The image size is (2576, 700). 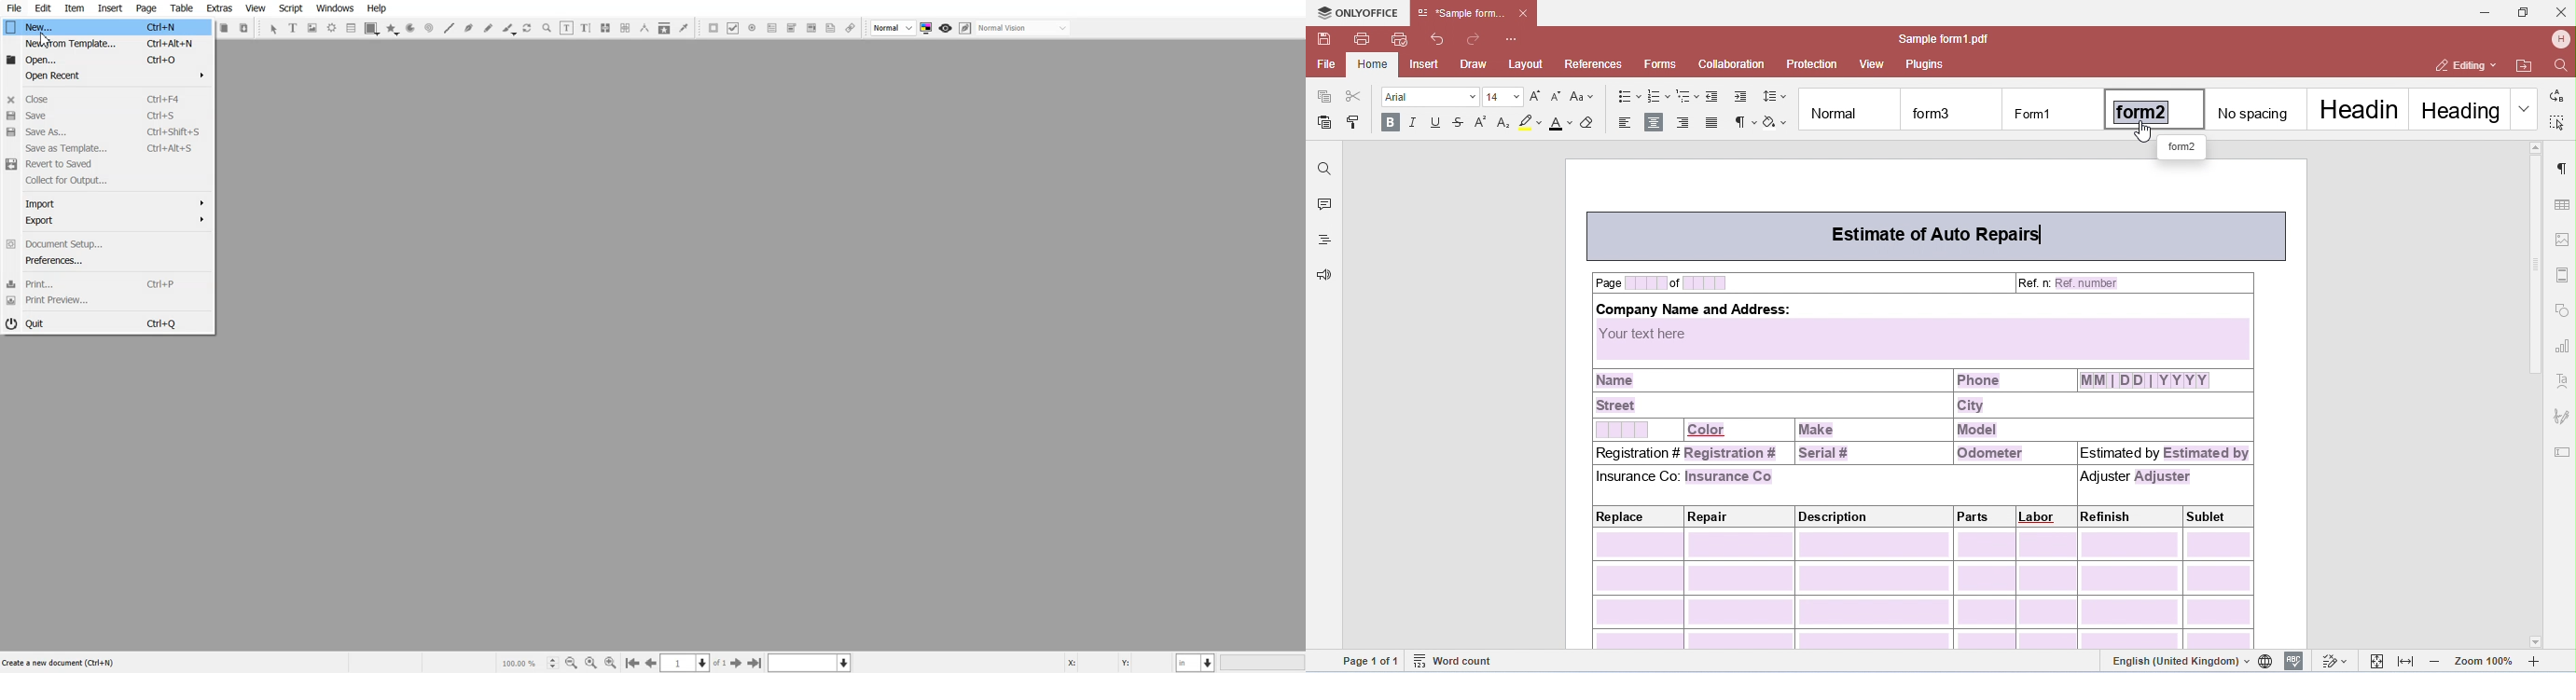 What do you see at coordinates (632, 663) in the screenshot?
I see `Go to the first page` at bounding box center [632, 663].